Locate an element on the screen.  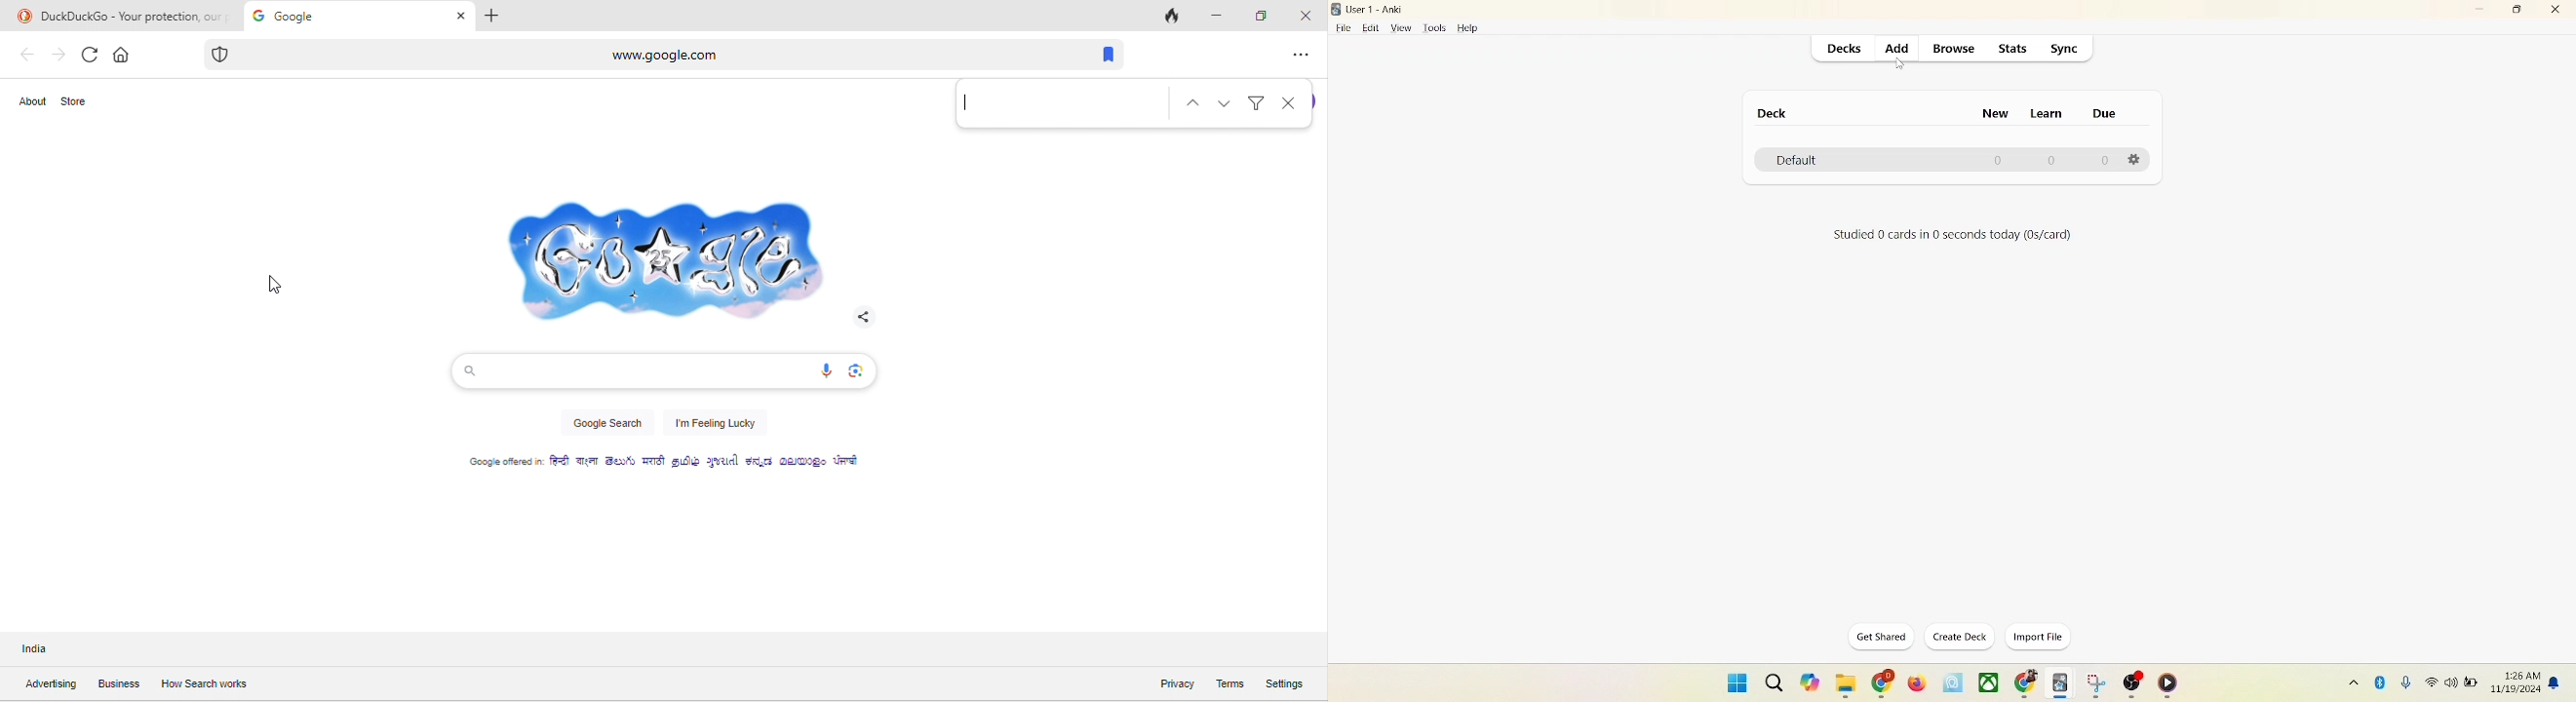
notification is located at coordinates (2556, 682).